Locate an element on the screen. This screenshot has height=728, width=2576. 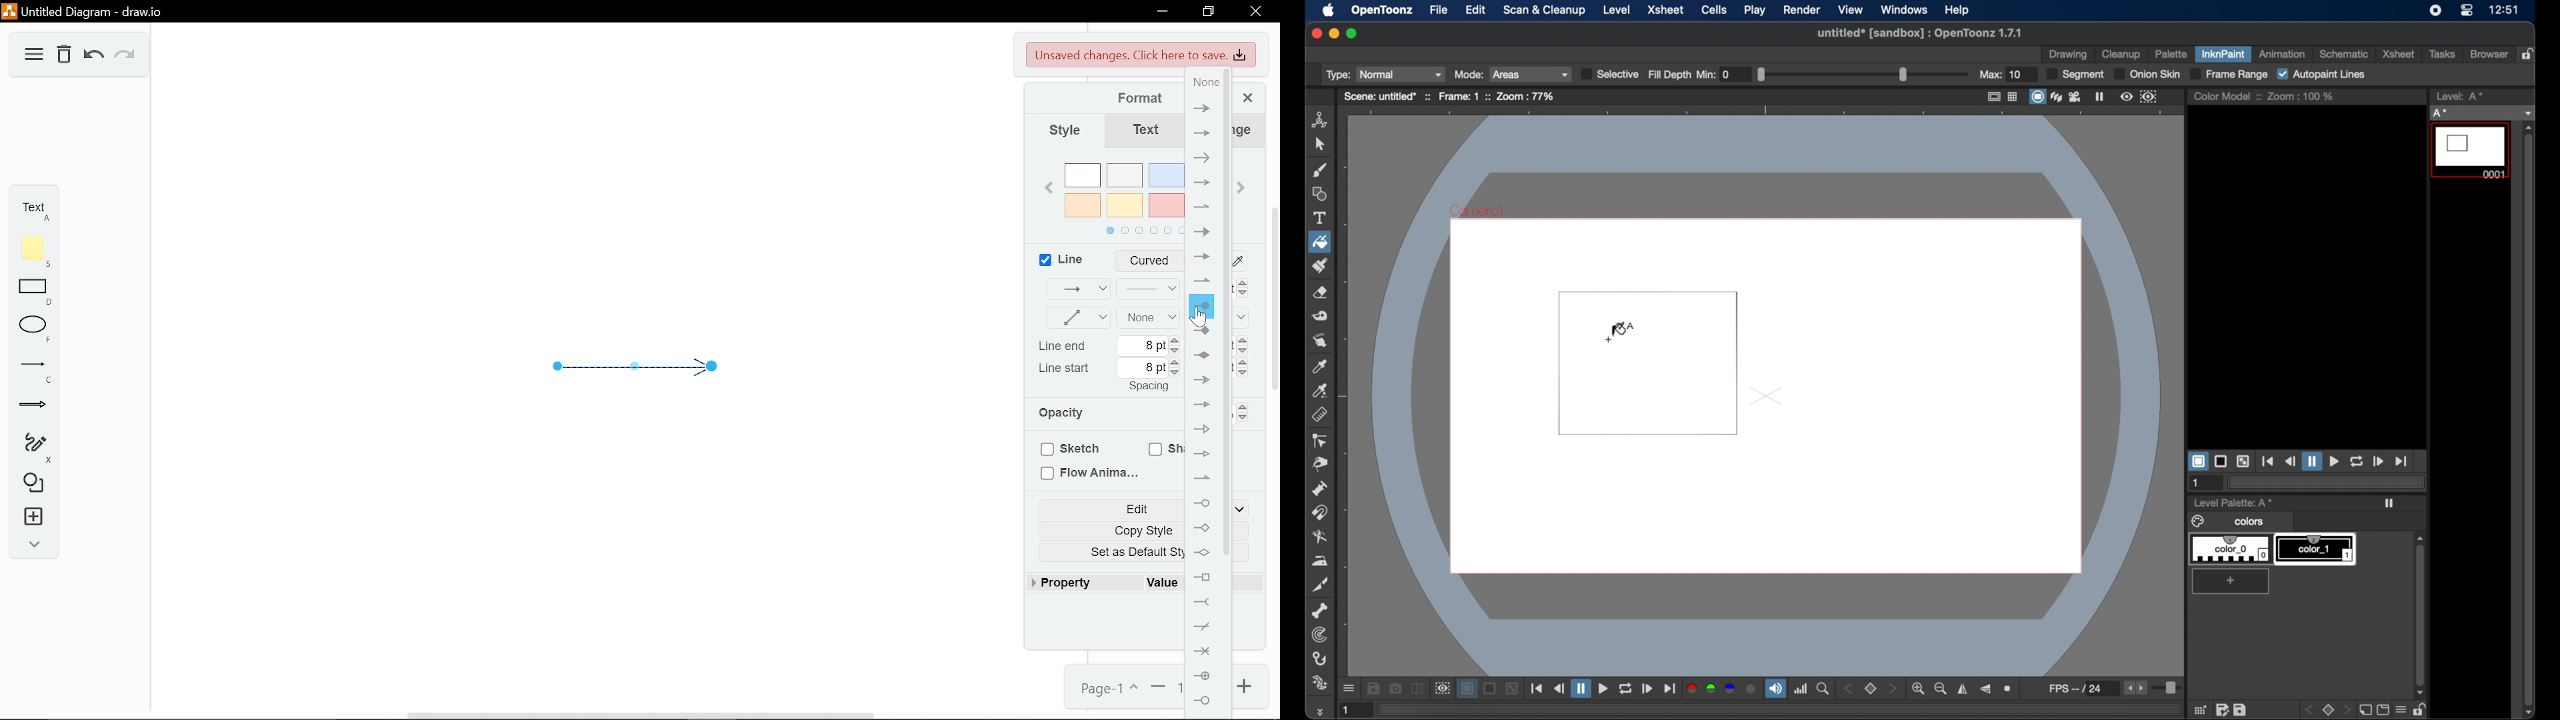
Increase Line start spacing is located at coordinates (1178, 363).